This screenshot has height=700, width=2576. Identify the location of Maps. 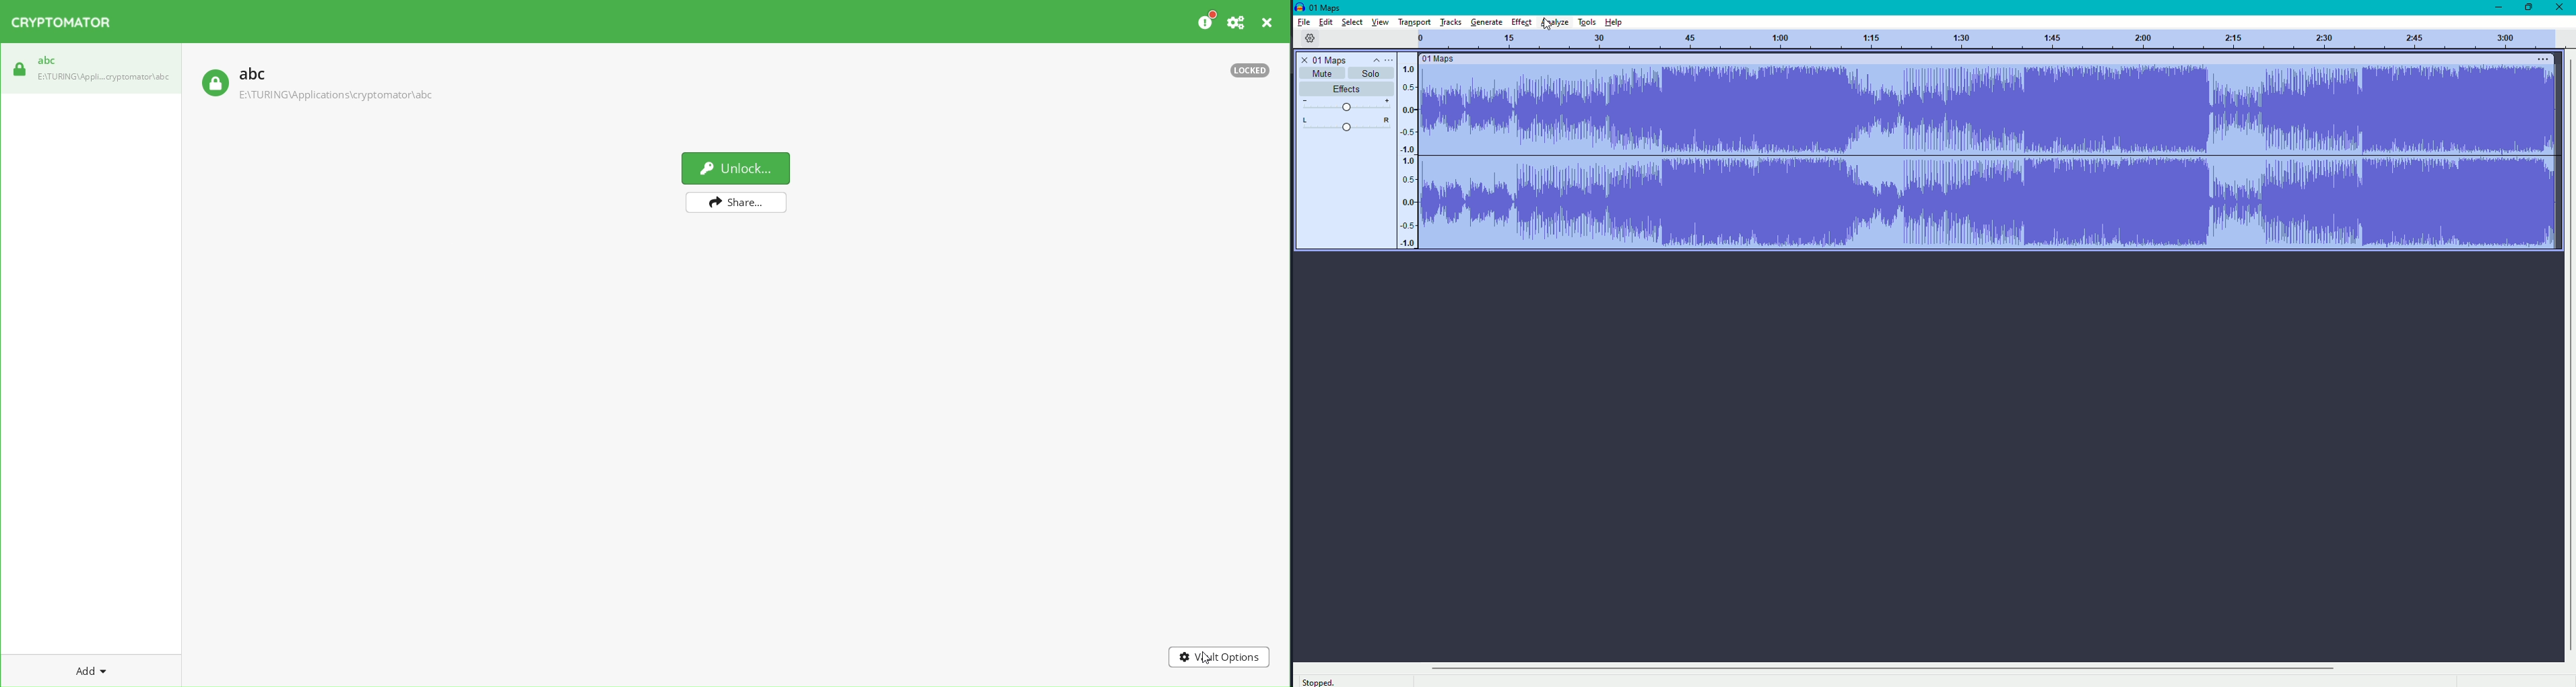
(1320, 7).